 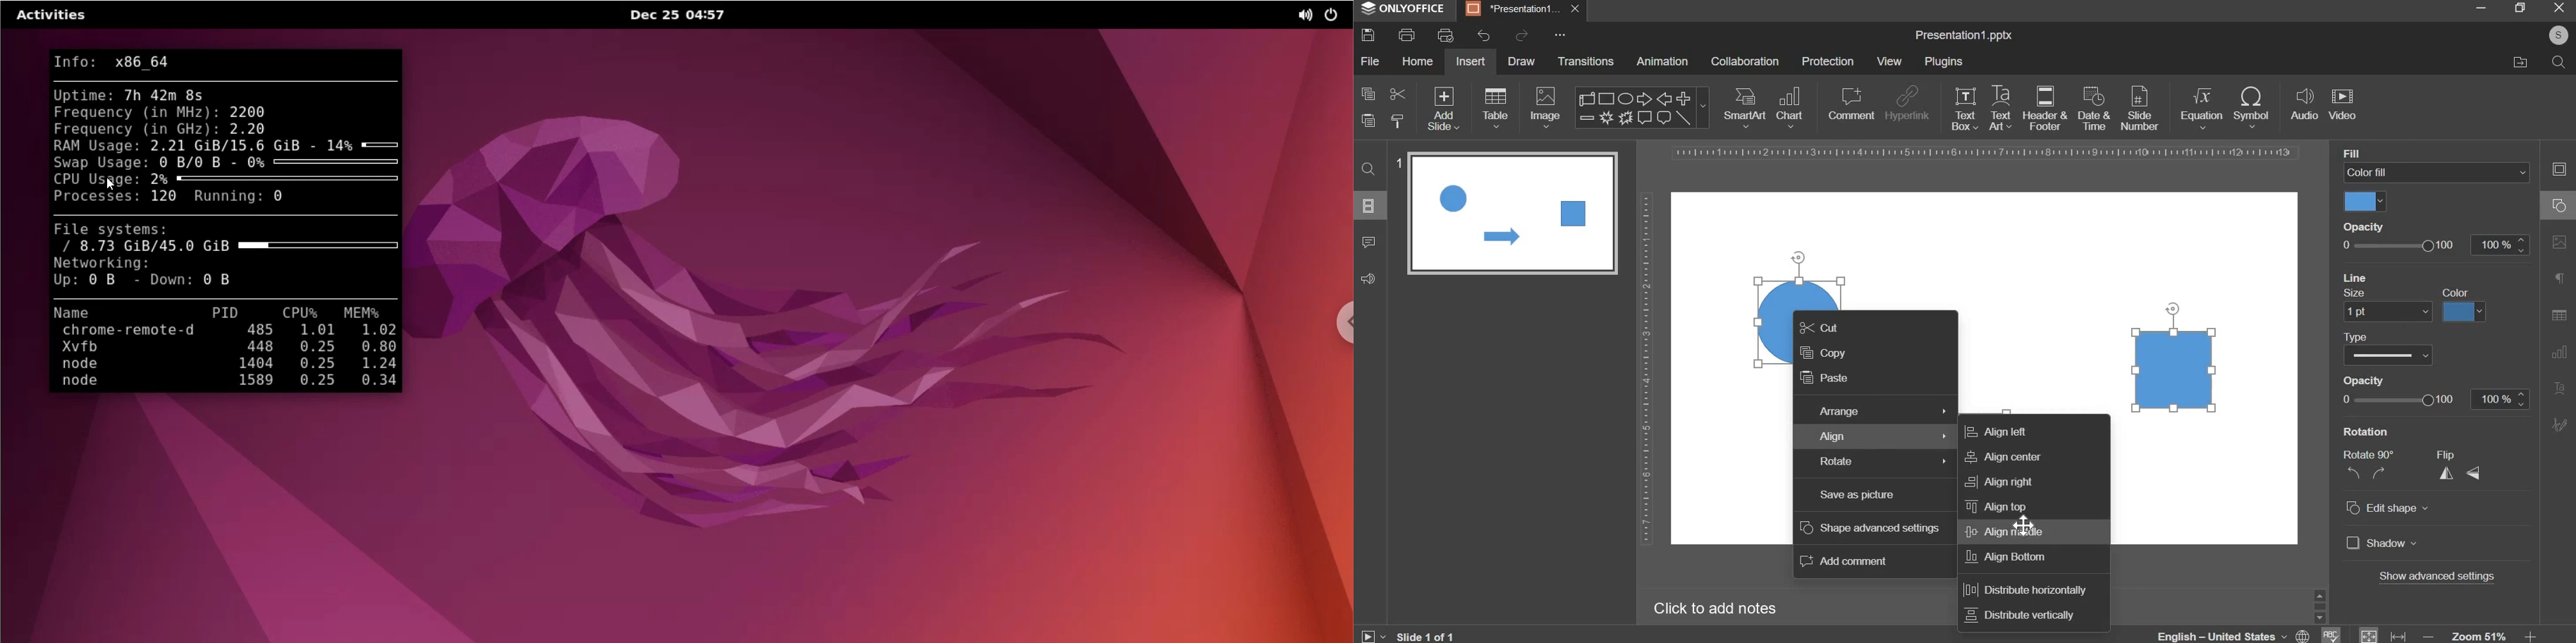 What do you see at coordinates (1368, 94) in the screenshot?
I see `copy` at bounding box center [1368, 94].